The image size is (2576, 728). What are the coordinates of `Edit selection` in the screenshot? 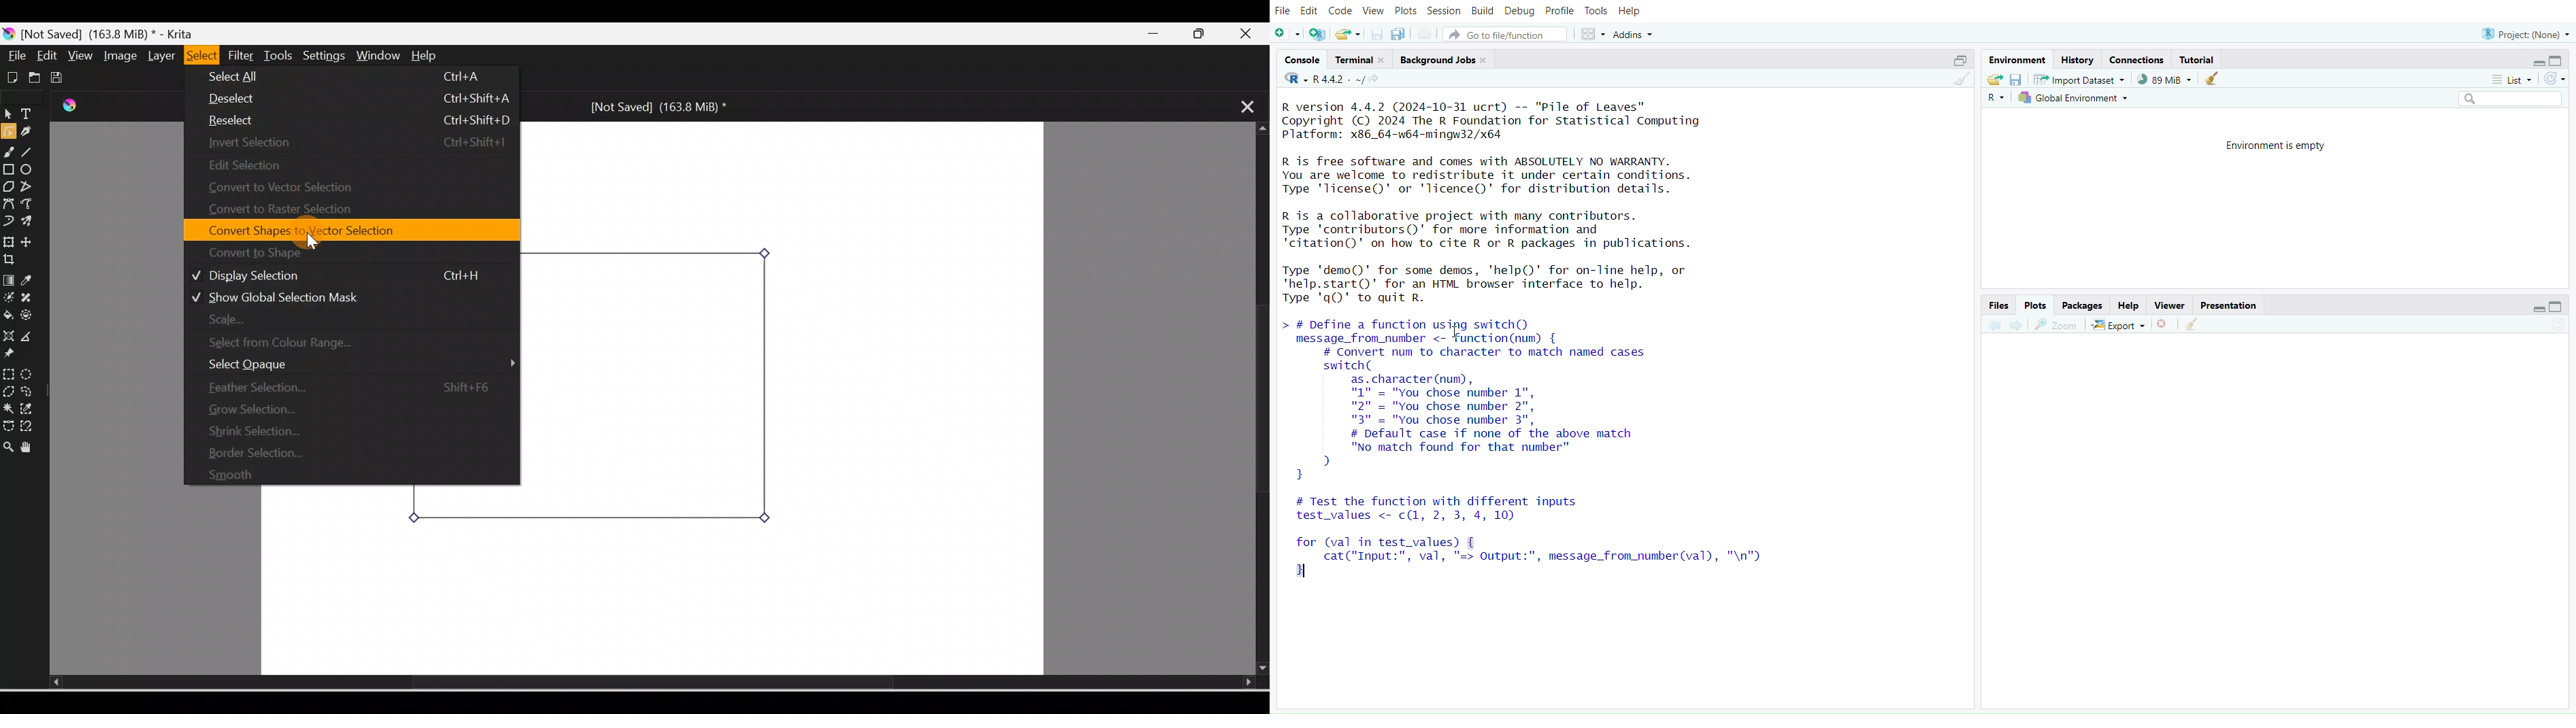 It's located at (261, 164).